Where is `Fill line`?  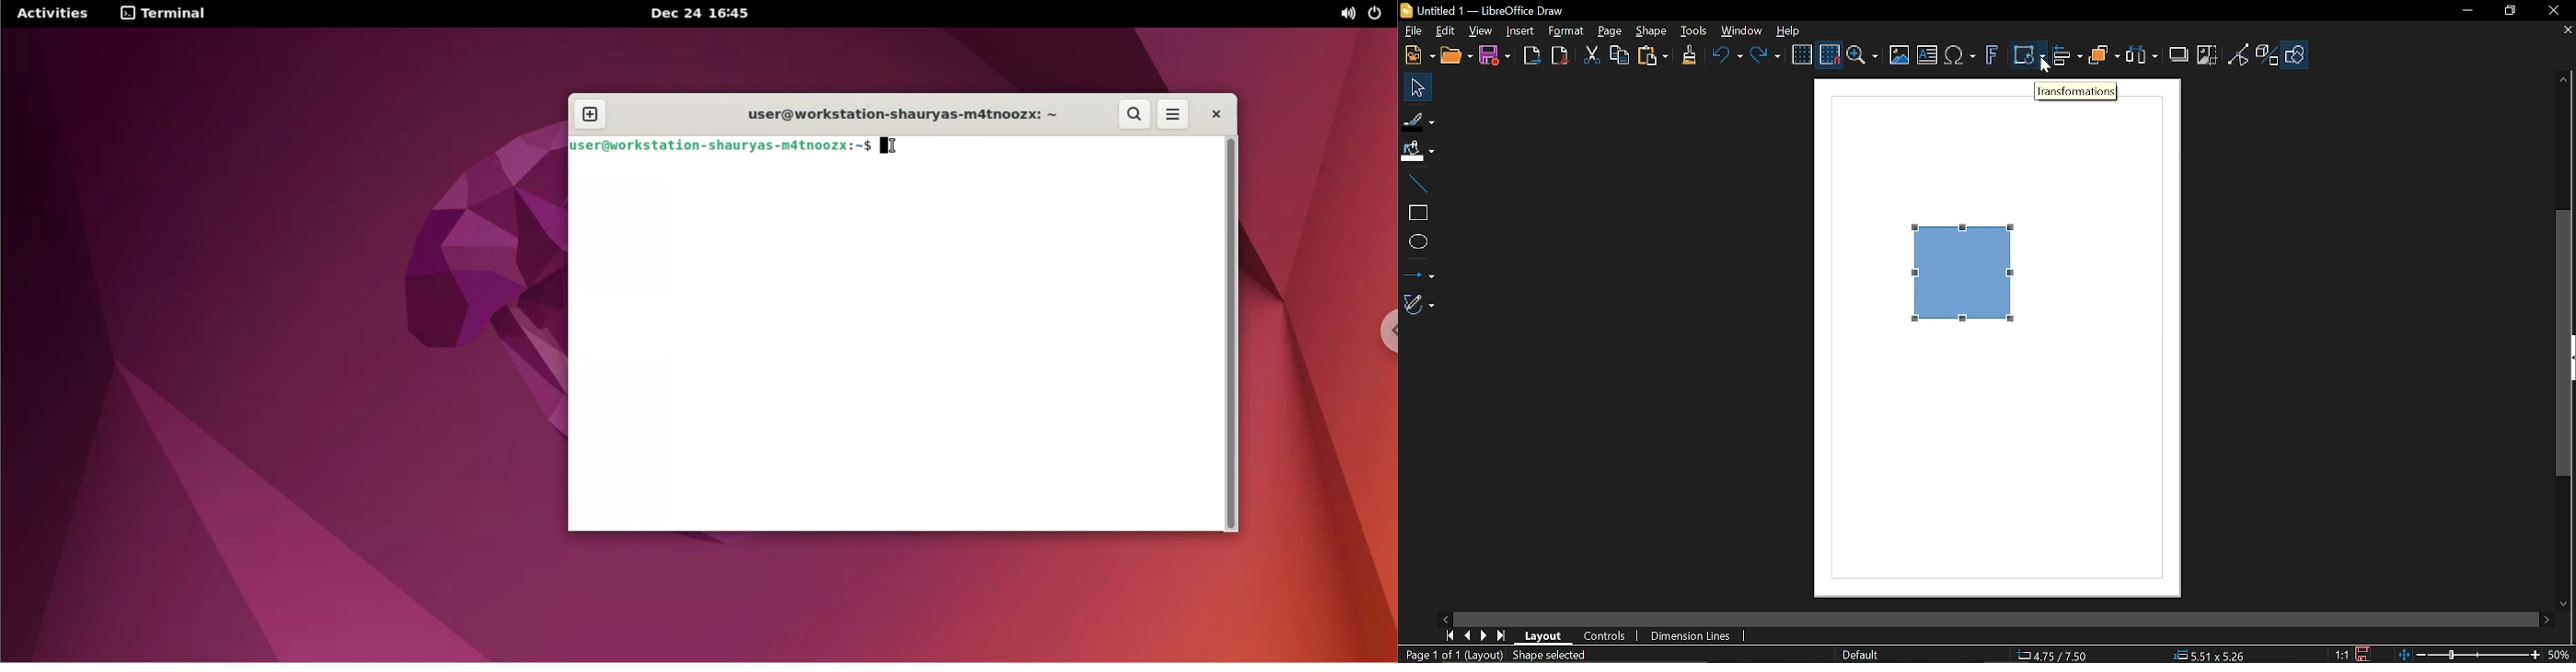
Fill line is located at coordinates (1418, 119).